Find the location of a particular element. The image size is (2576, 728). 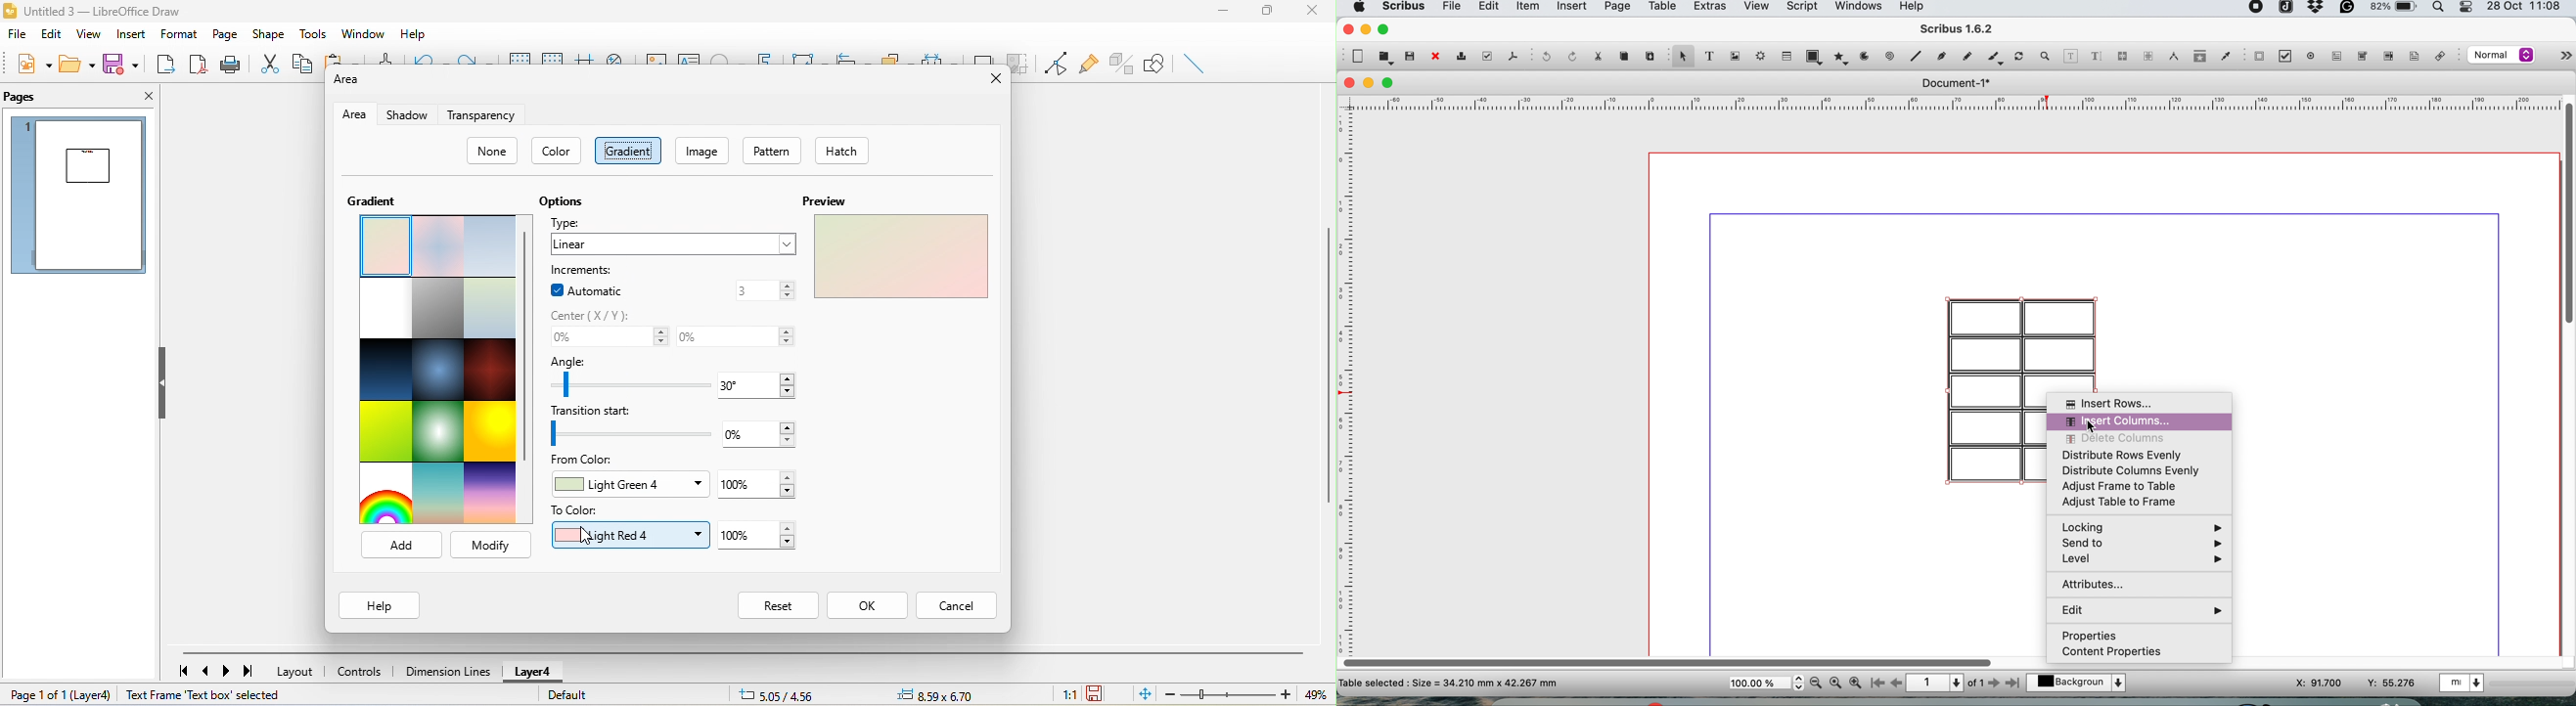

new is located at coordinates (31, 64).